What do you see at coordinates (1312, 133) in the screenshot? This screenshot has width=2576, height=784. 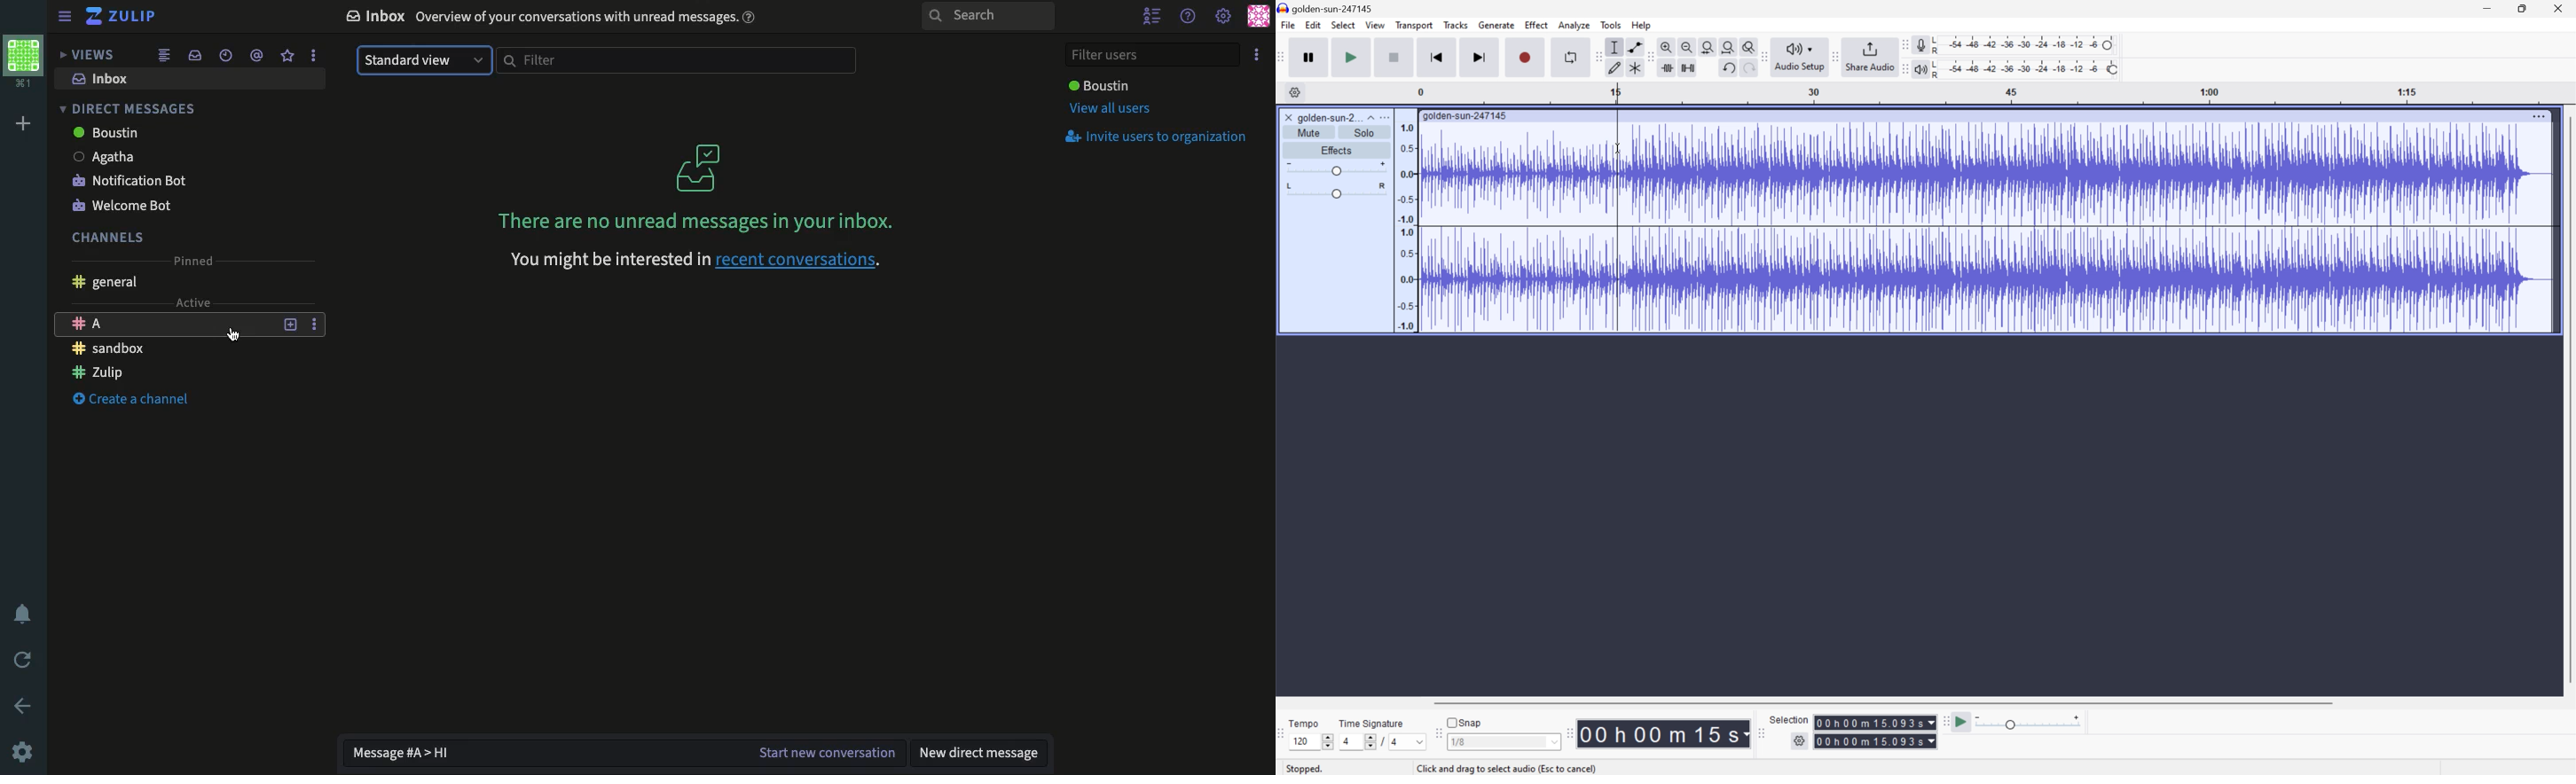 I see `Mute` at bounding box center [1312, 133].